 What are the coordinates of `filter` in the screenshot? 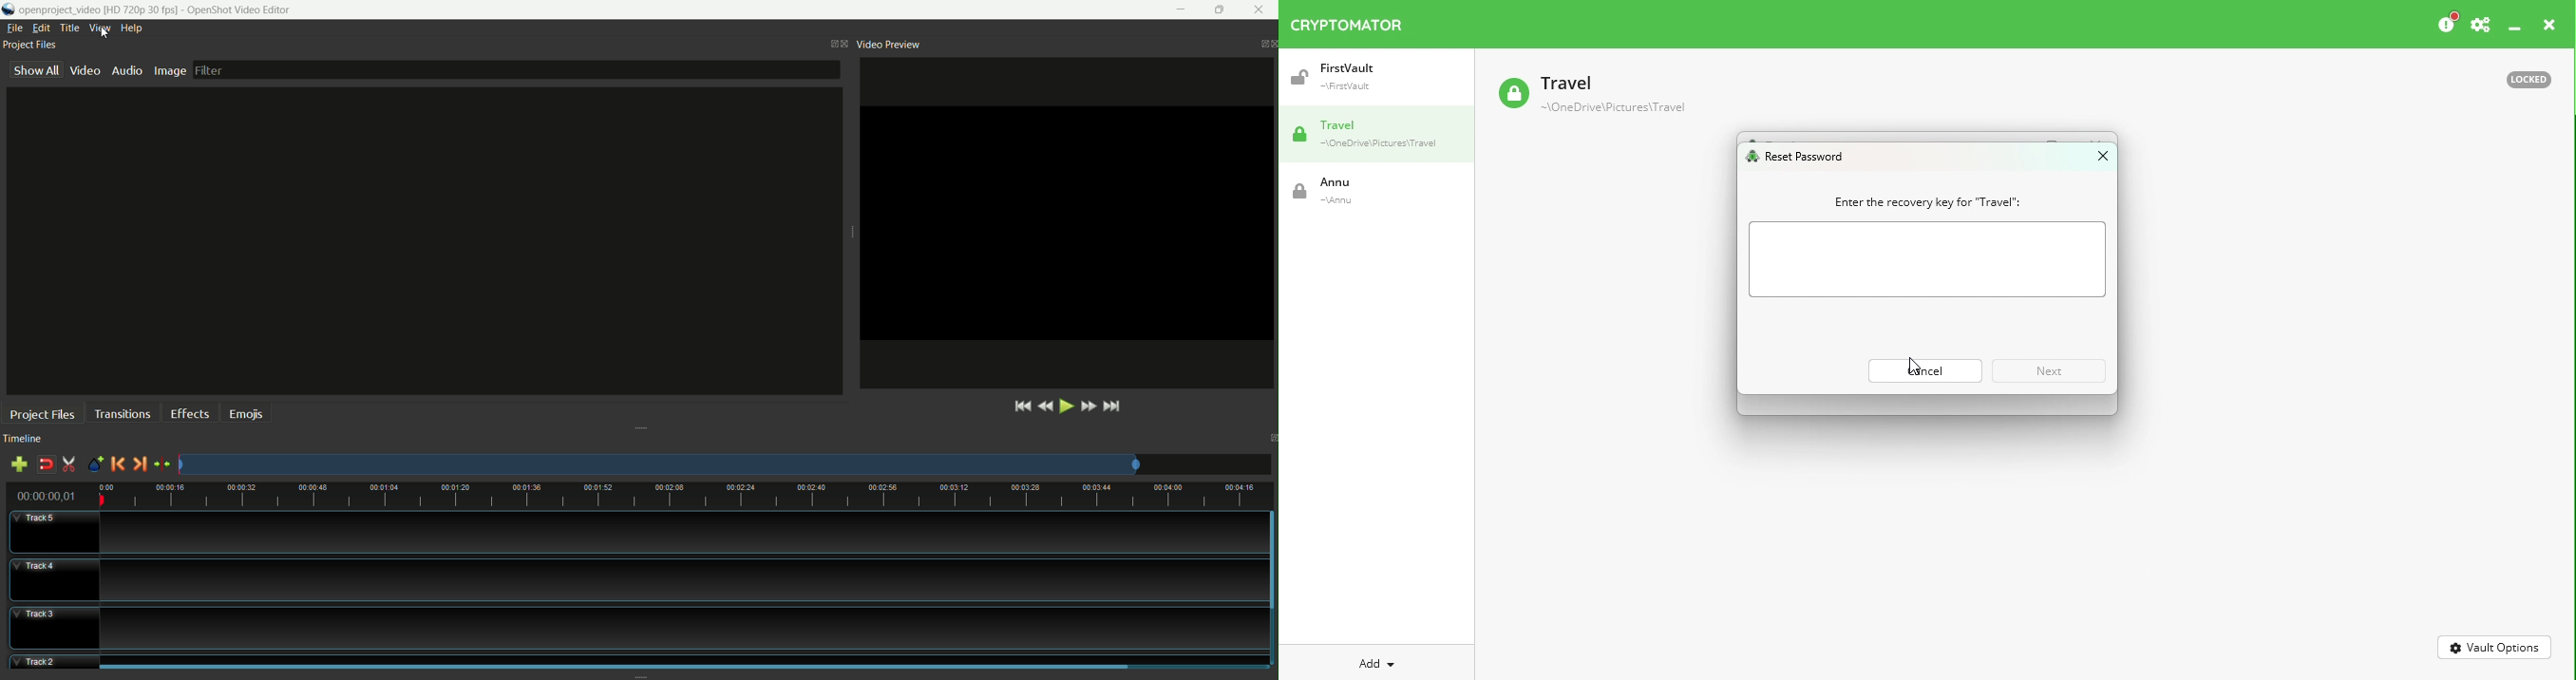 It's located at (517, 69).